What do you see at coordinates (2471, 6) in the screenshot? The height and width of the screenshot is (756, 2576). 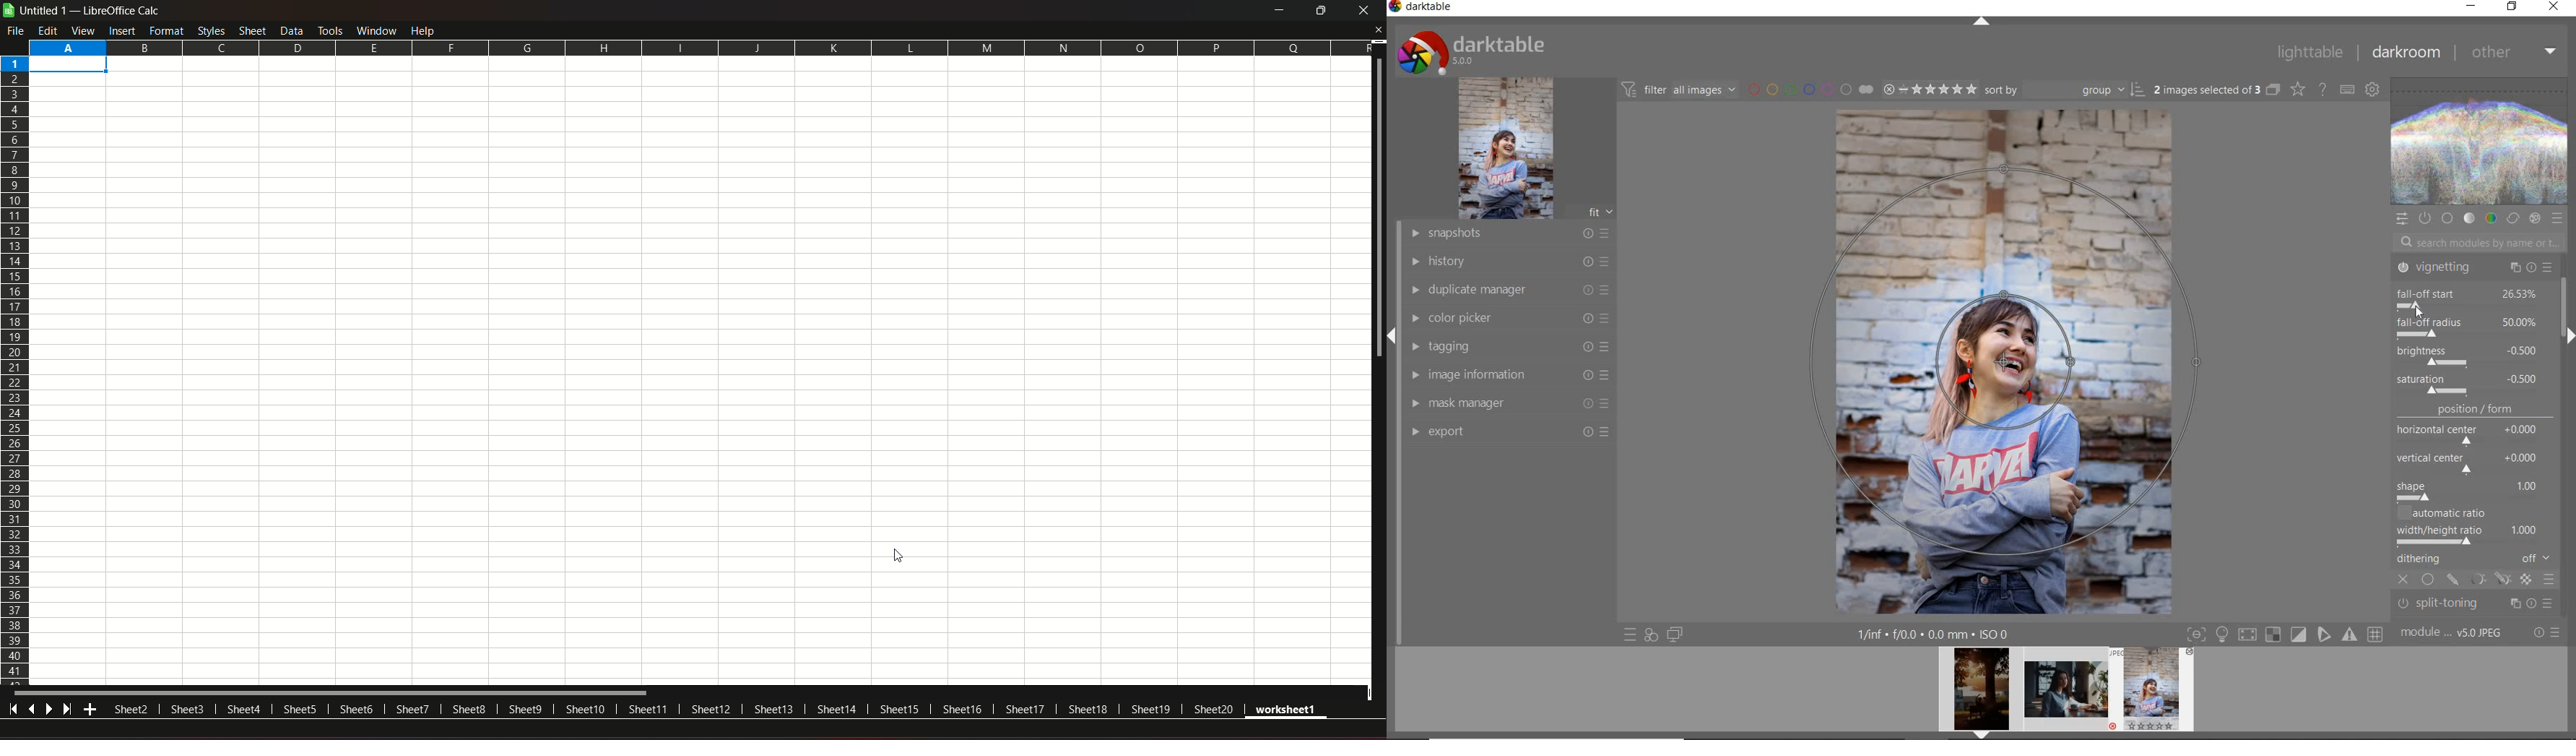 I see `MINIMIZE` at bounding box center [2471, 6].